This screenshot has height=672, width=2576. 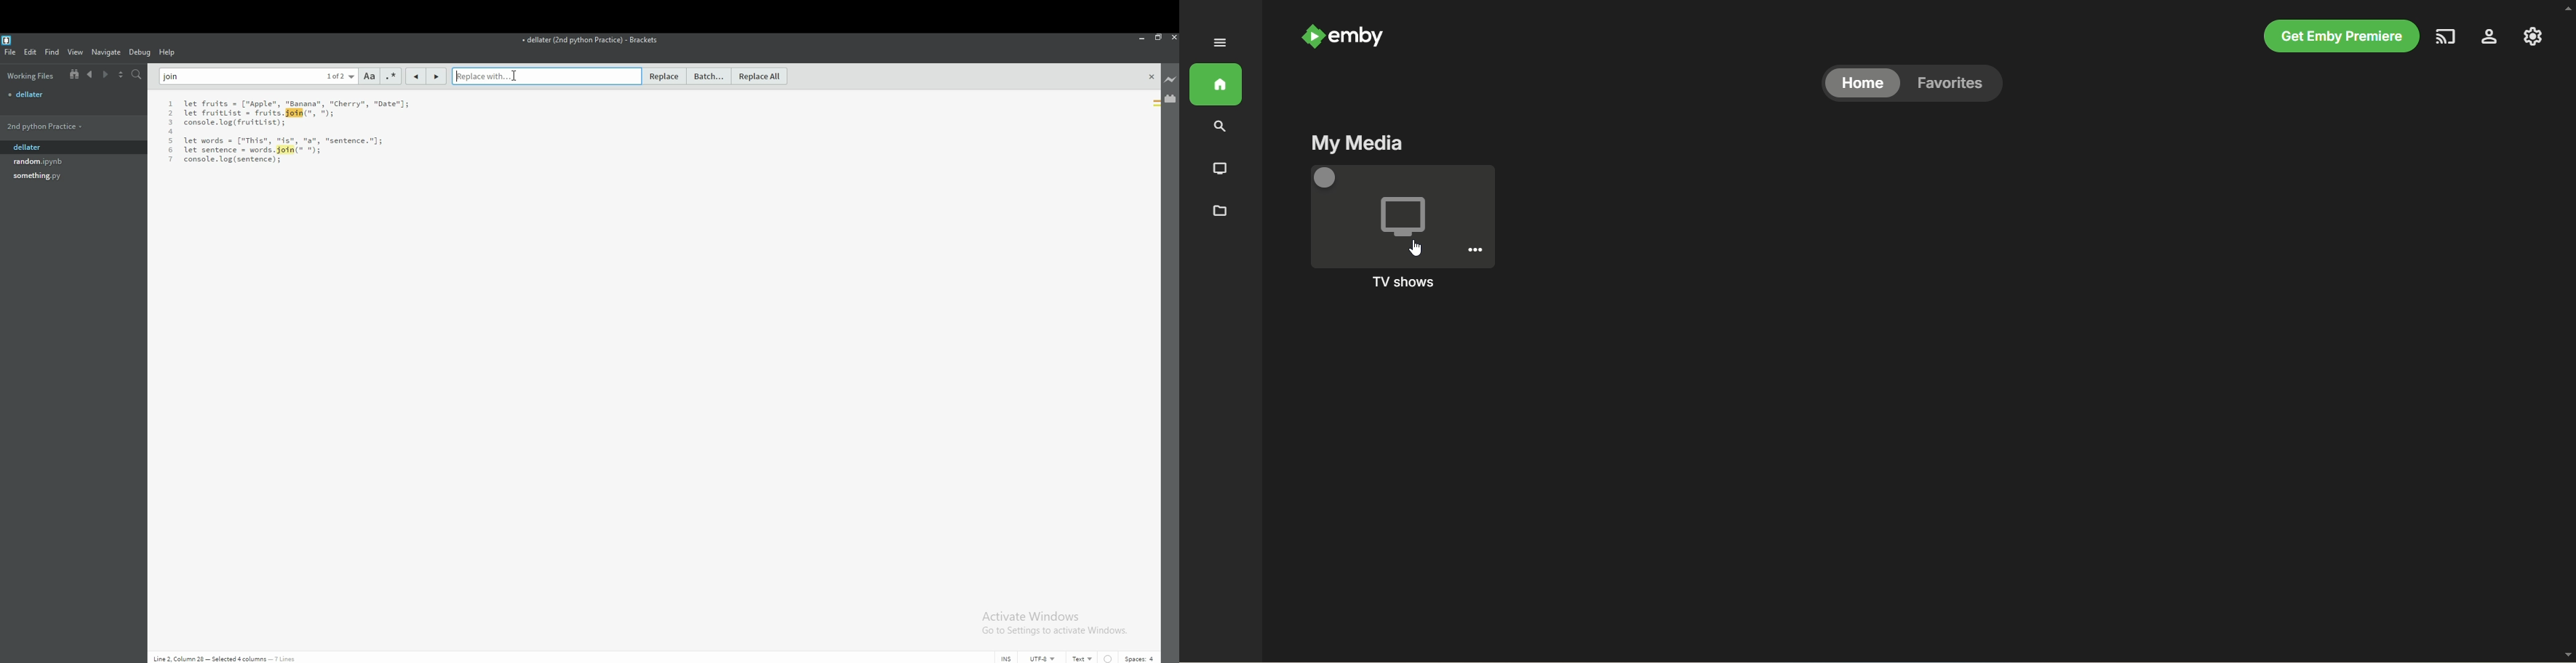 What do you see at coordinates (58, 176) in the screenshot?
I see `file` at bounding box center [58, 176].